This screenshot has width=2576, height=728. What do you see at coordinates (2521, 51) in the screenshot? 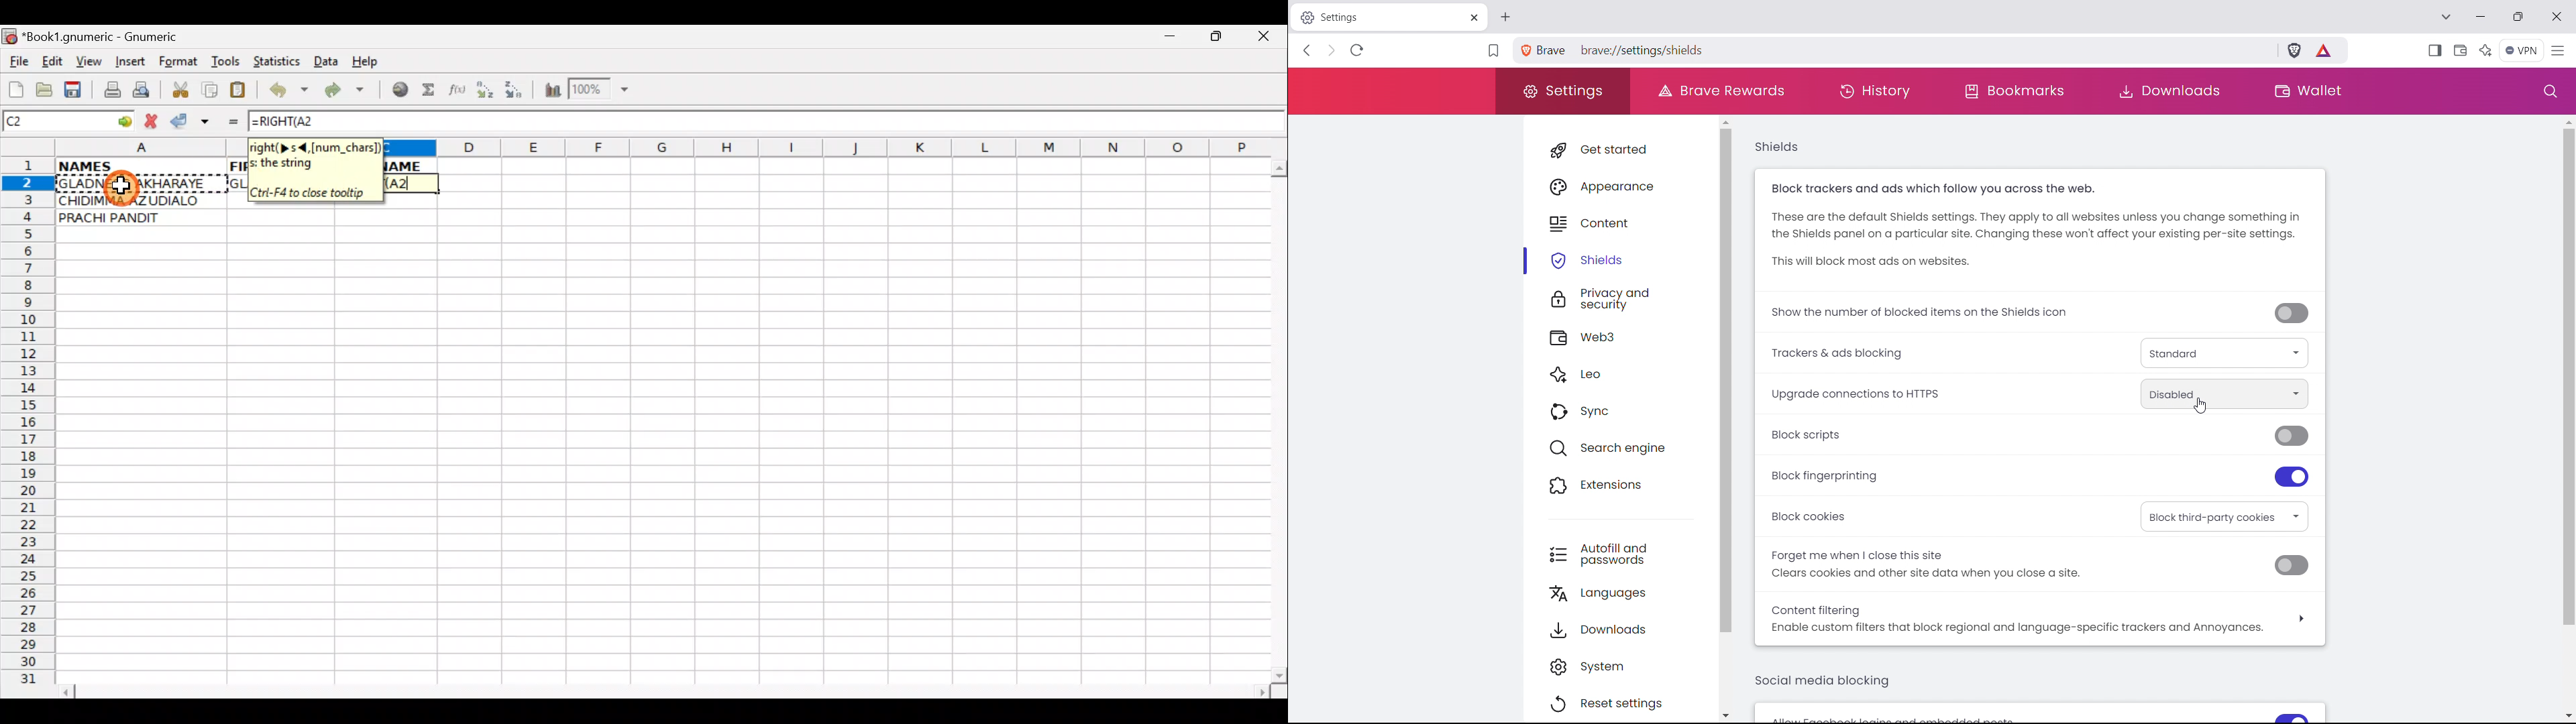
I see `vpn` at bounding box center [2521, 51].